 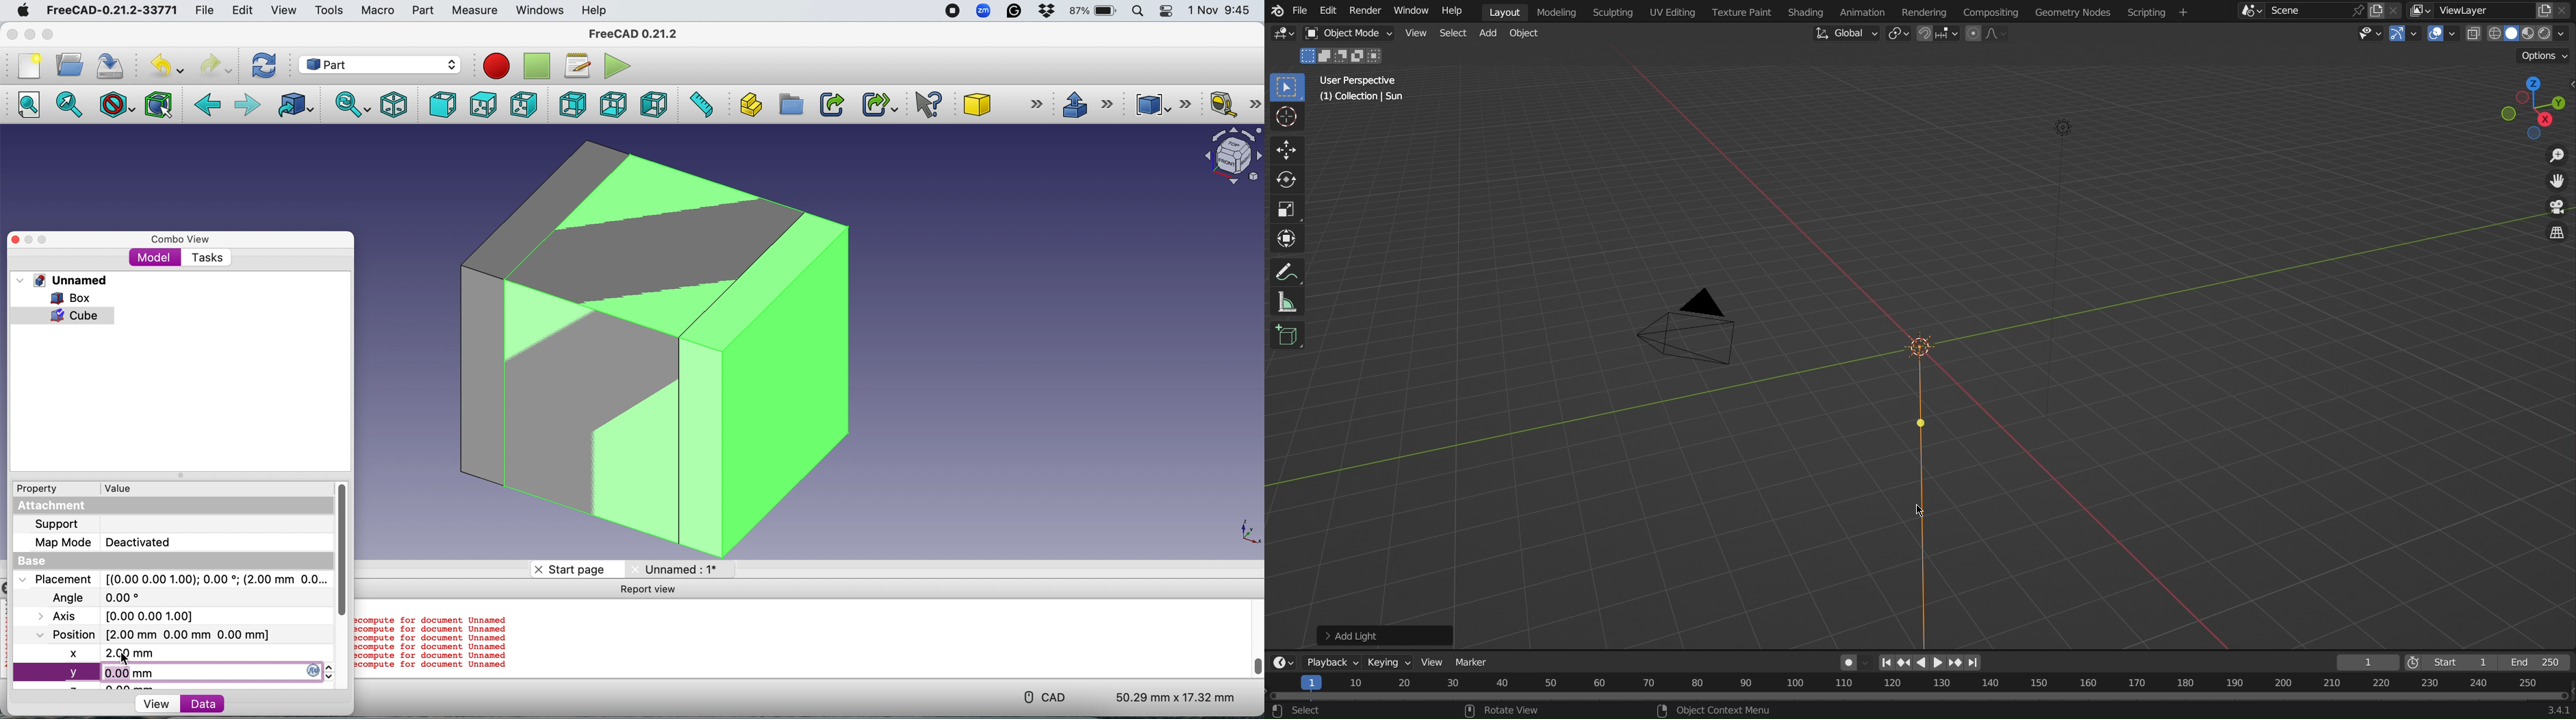 What do you see at coordinates (1898, 35) in the screenshot?
I see `Transform Pivot Point` at bounding box center [1898, 35].